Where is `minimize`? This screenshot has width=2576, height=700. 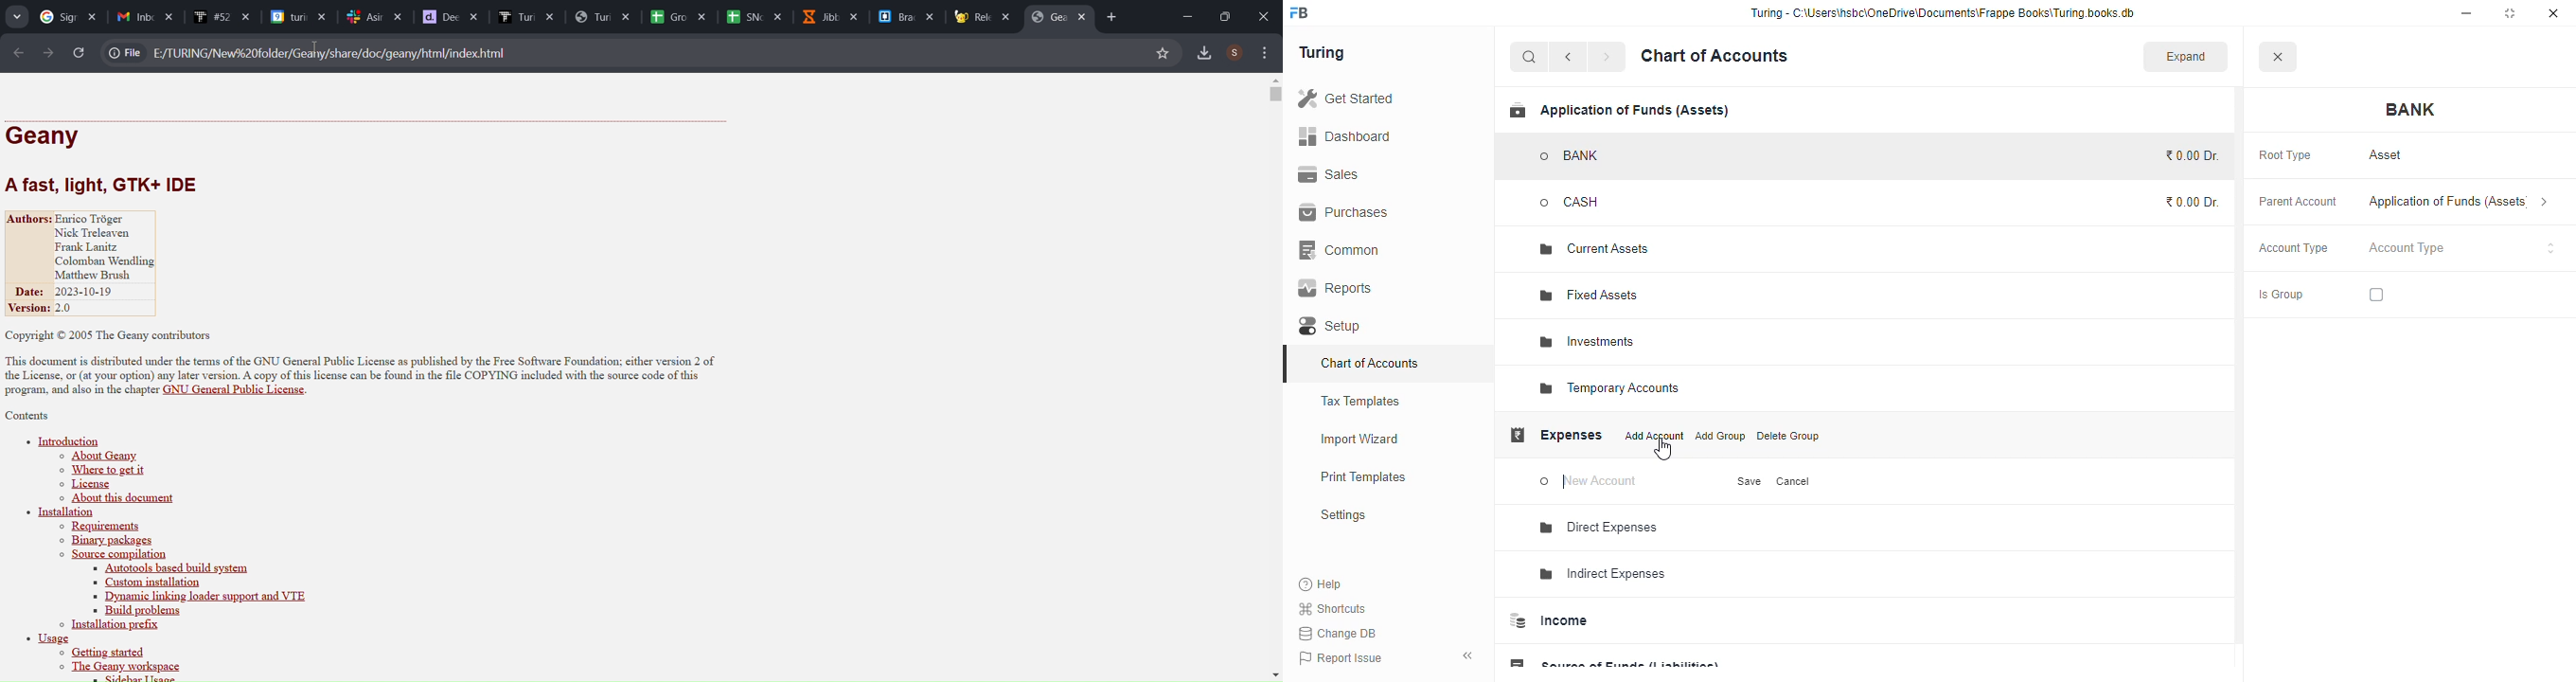 minimize is located at coordinates (2466, 13).